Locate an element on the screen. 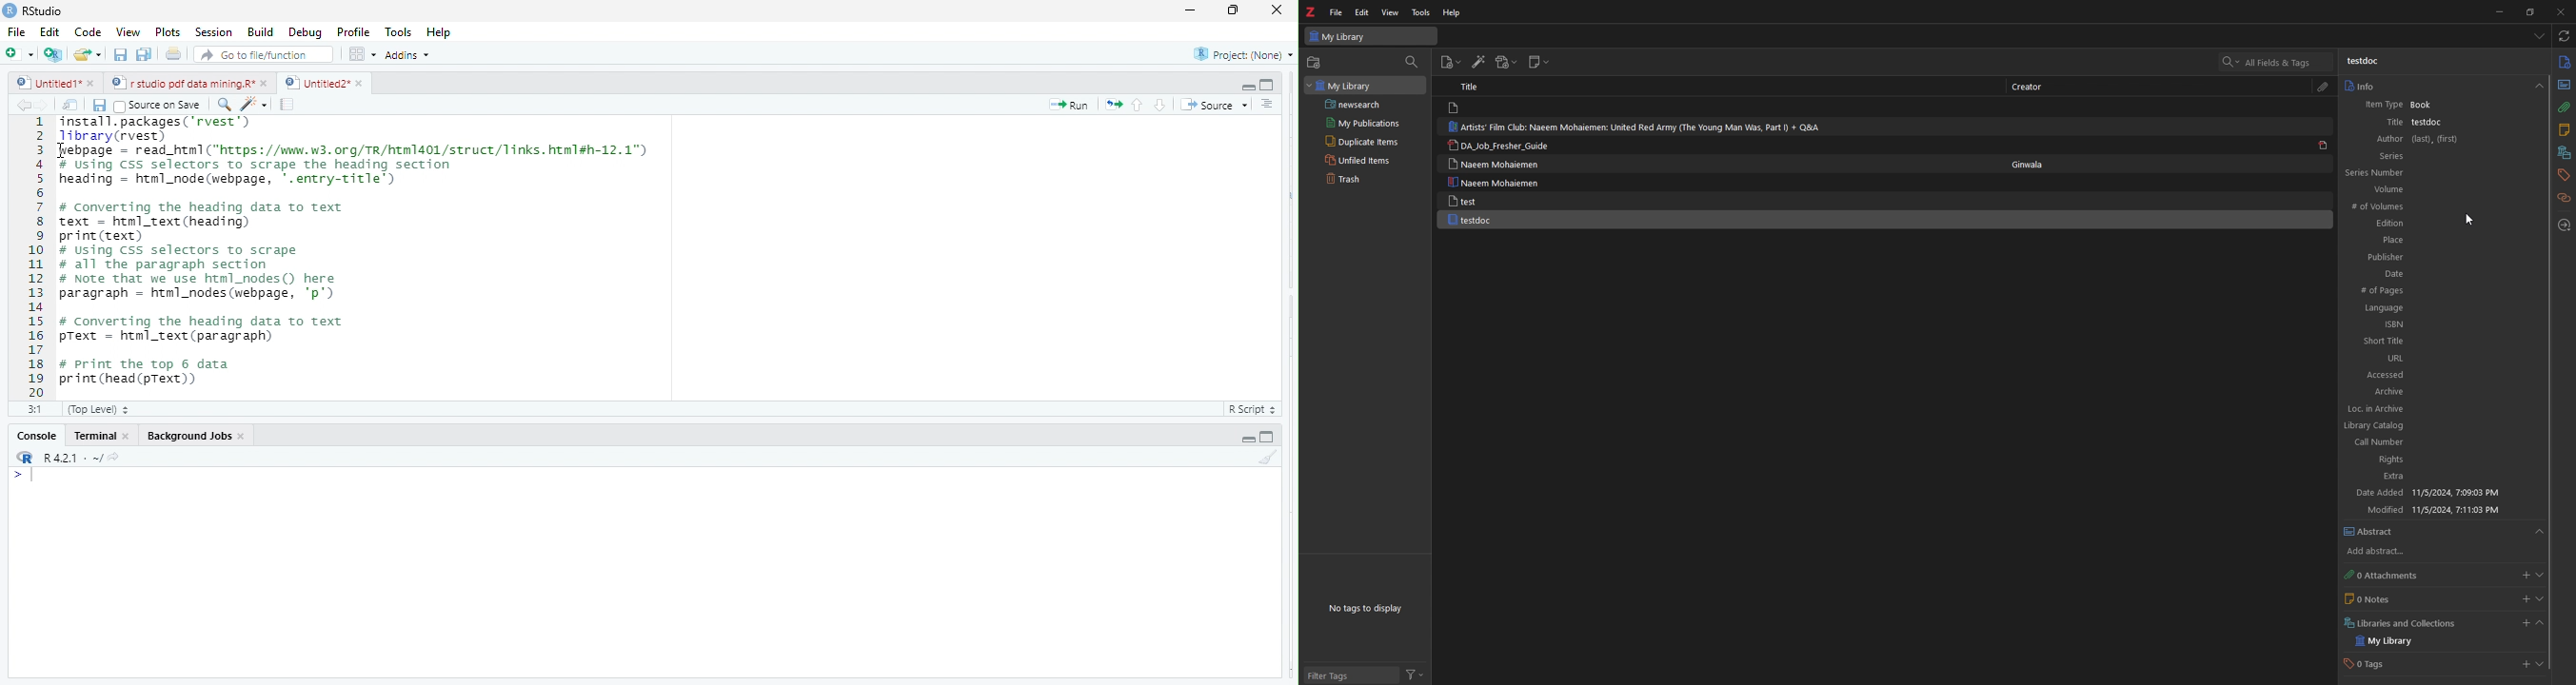  Help is located at coordinates (440, 32).